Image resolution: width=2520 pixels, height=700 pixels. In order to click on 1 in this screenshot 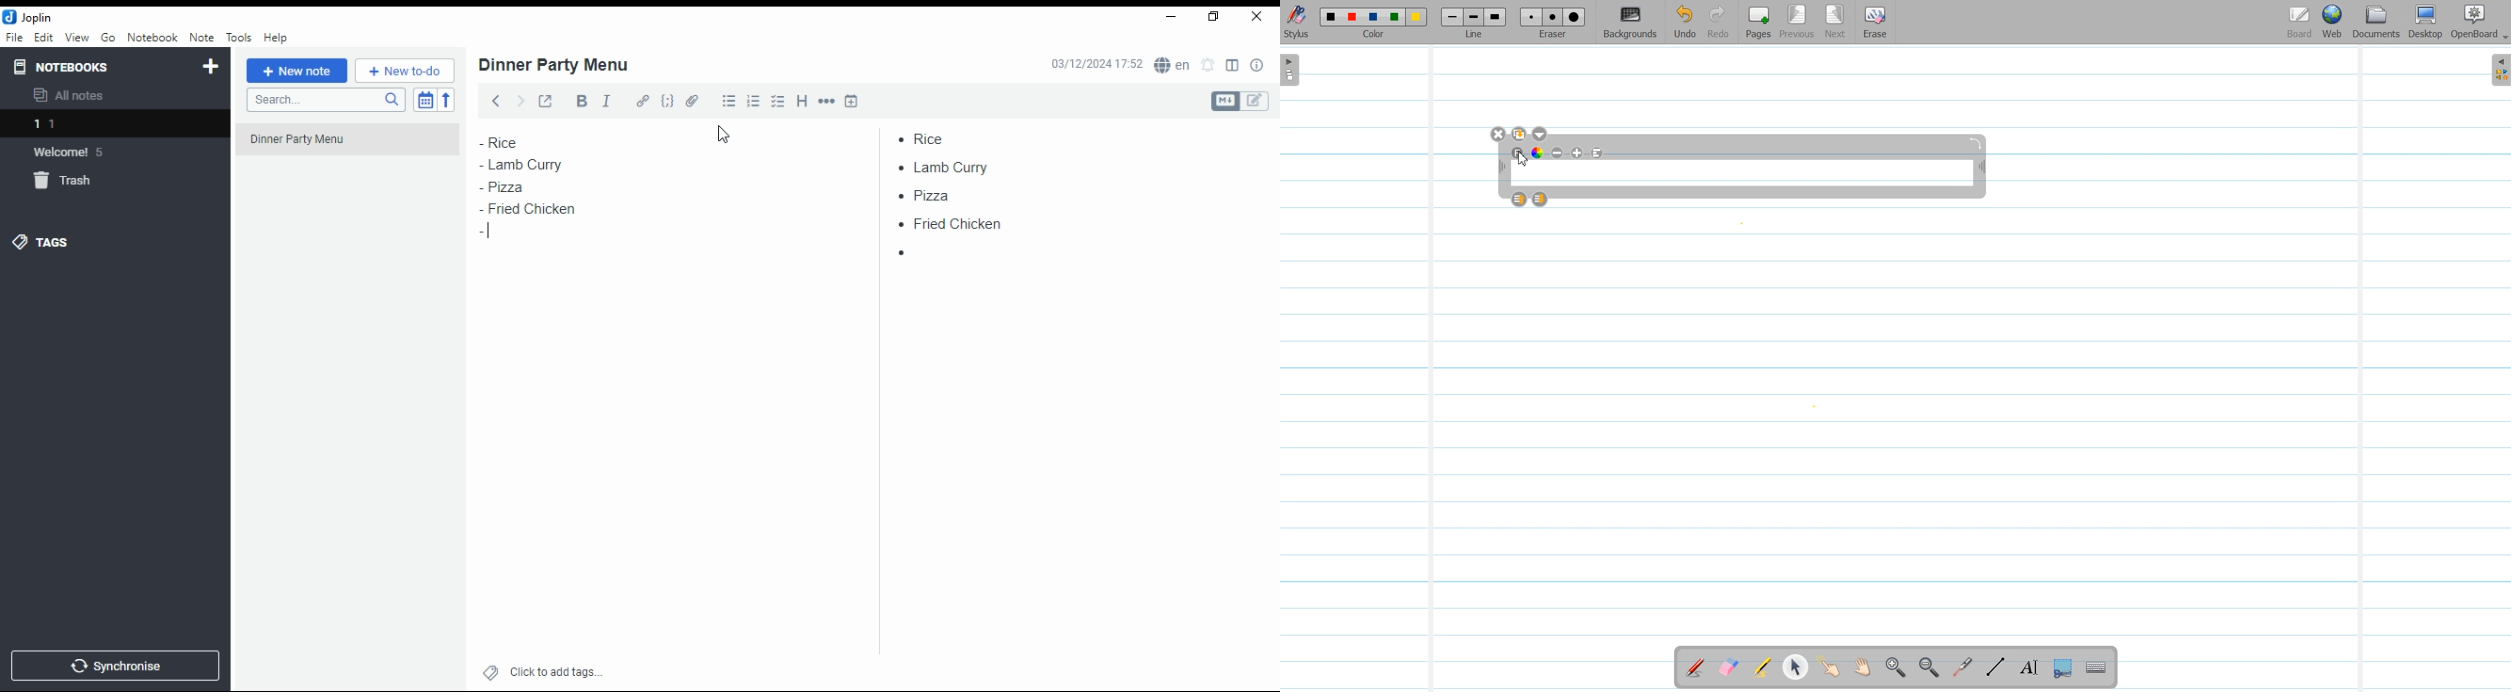, I will do `click(115, 124)`.